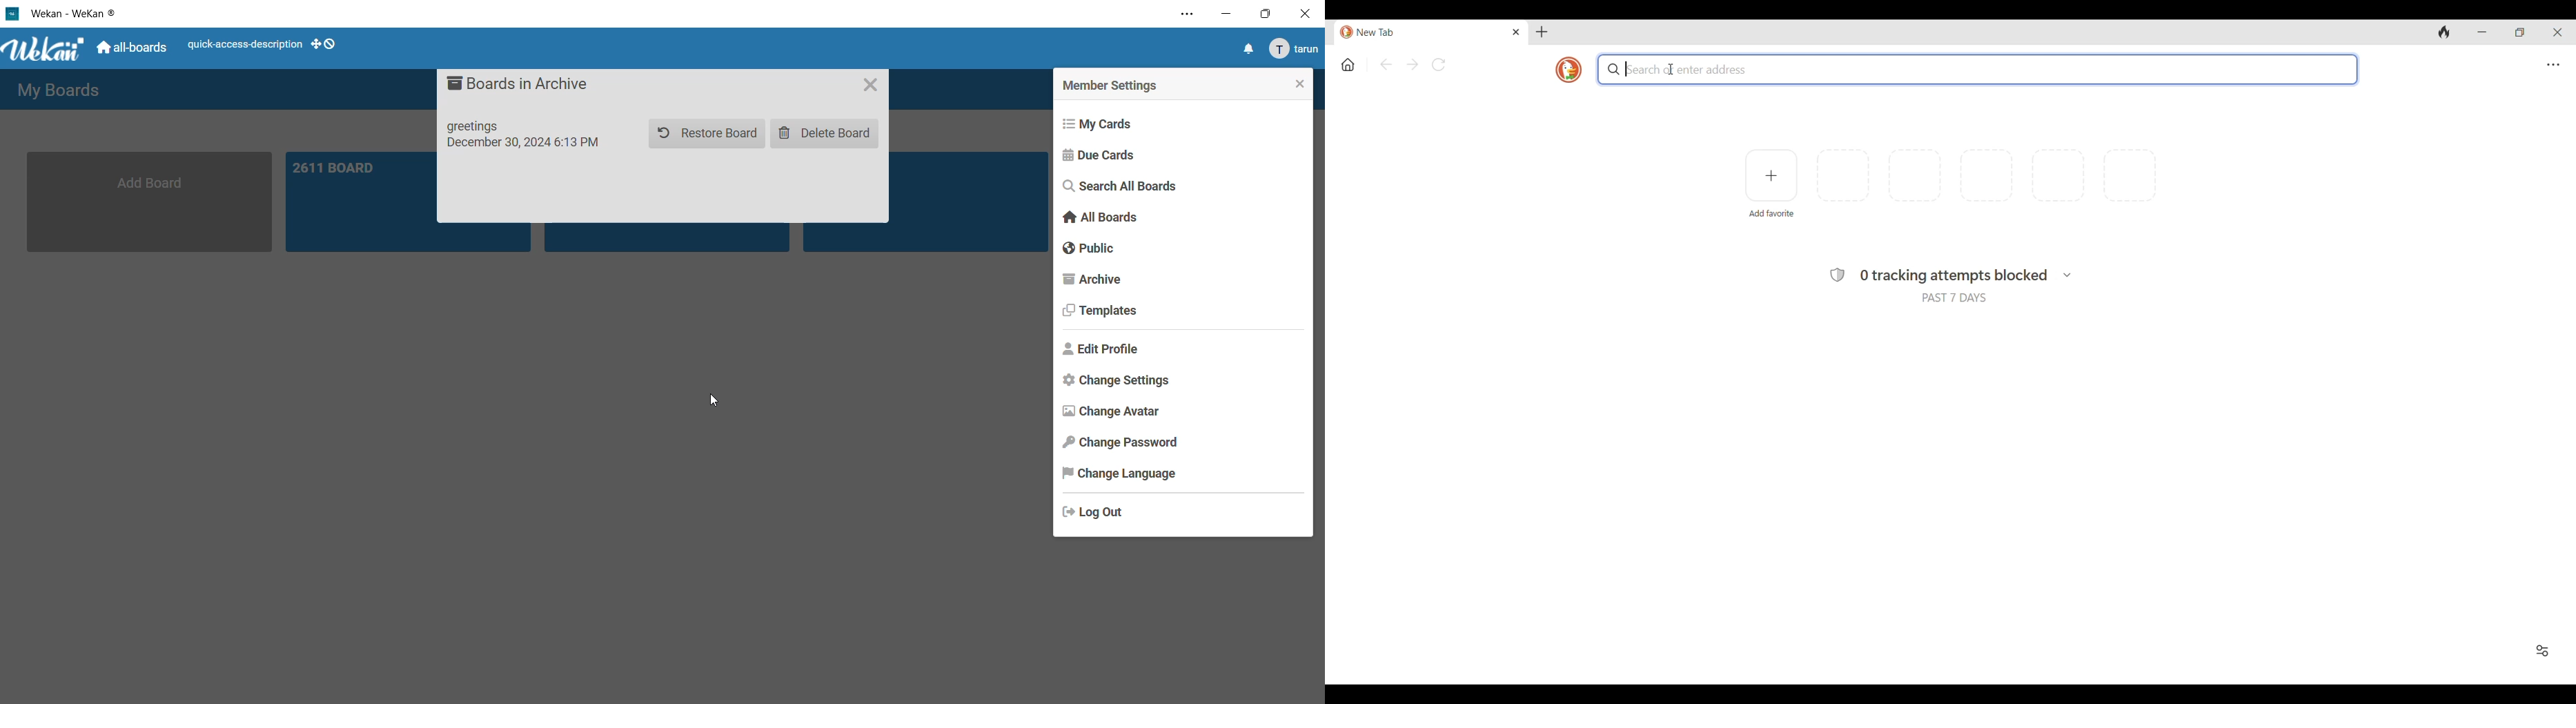 The image size is (2576, 728). What do you see at coordinates (524, 87) in the screenshot?
I see `boards in archive` at bounding box center [524, 87].